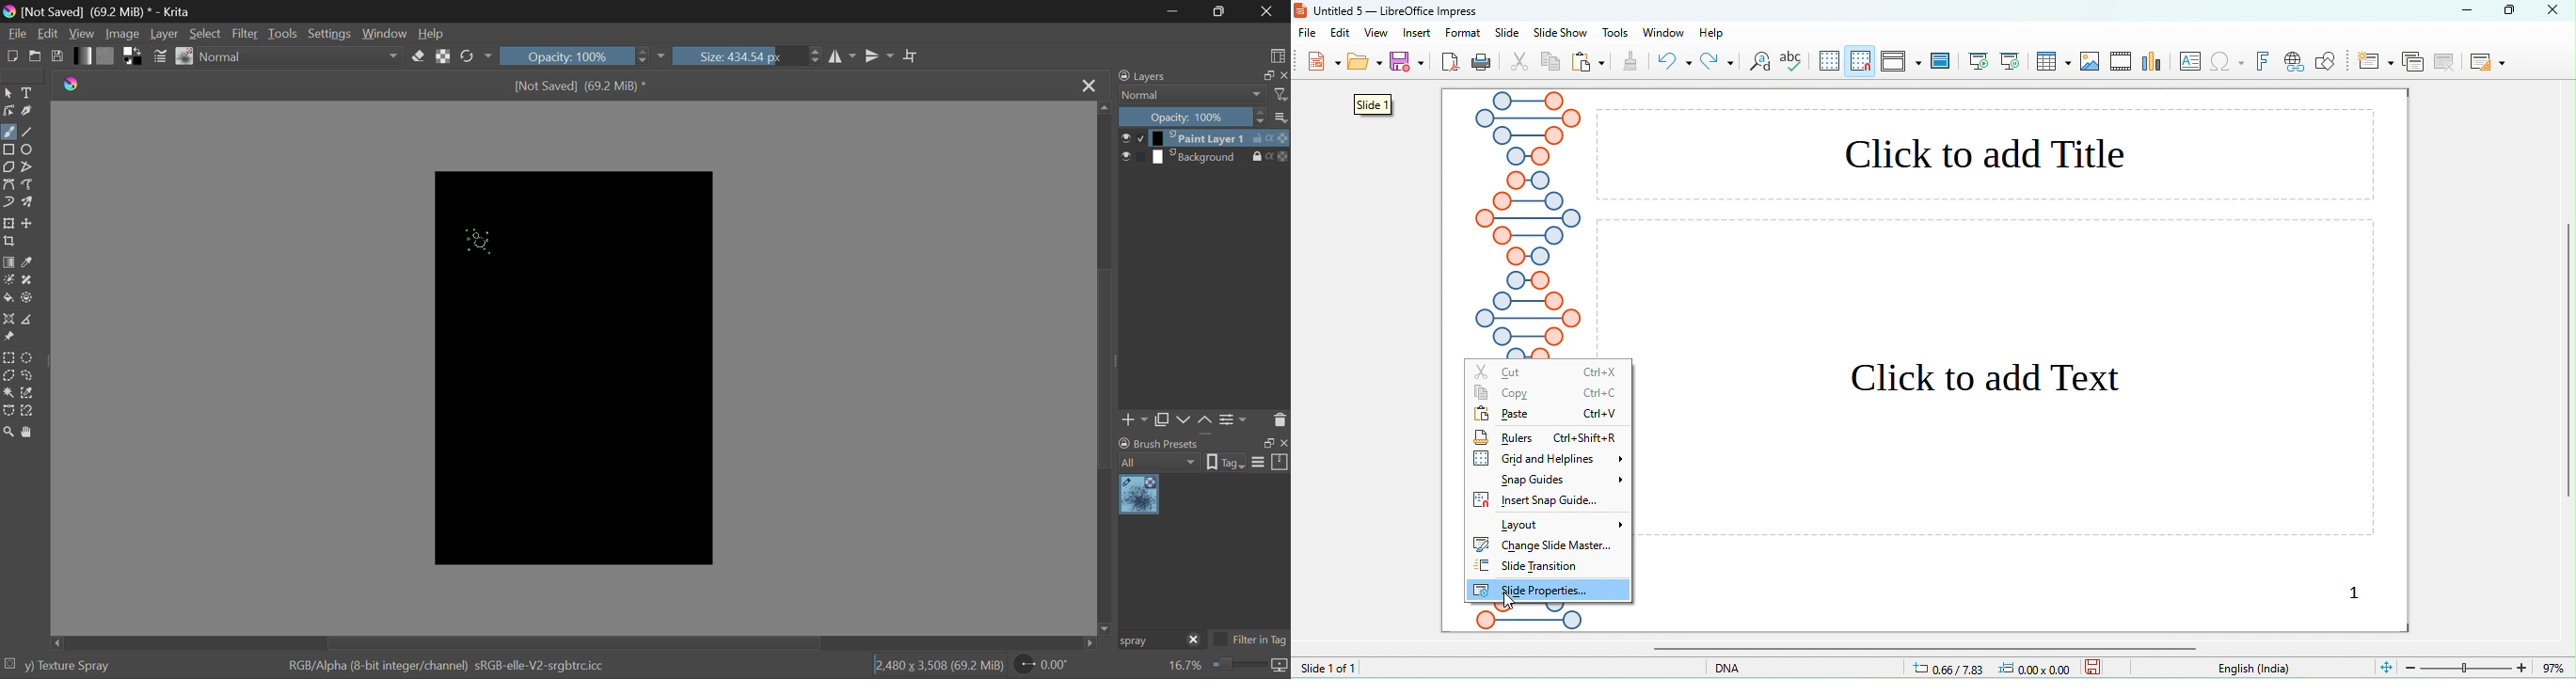 This screenshot has height=700, width=2576. Describe the element at coordinates (30, 91) in the screenshot. I see `Text` at that location.